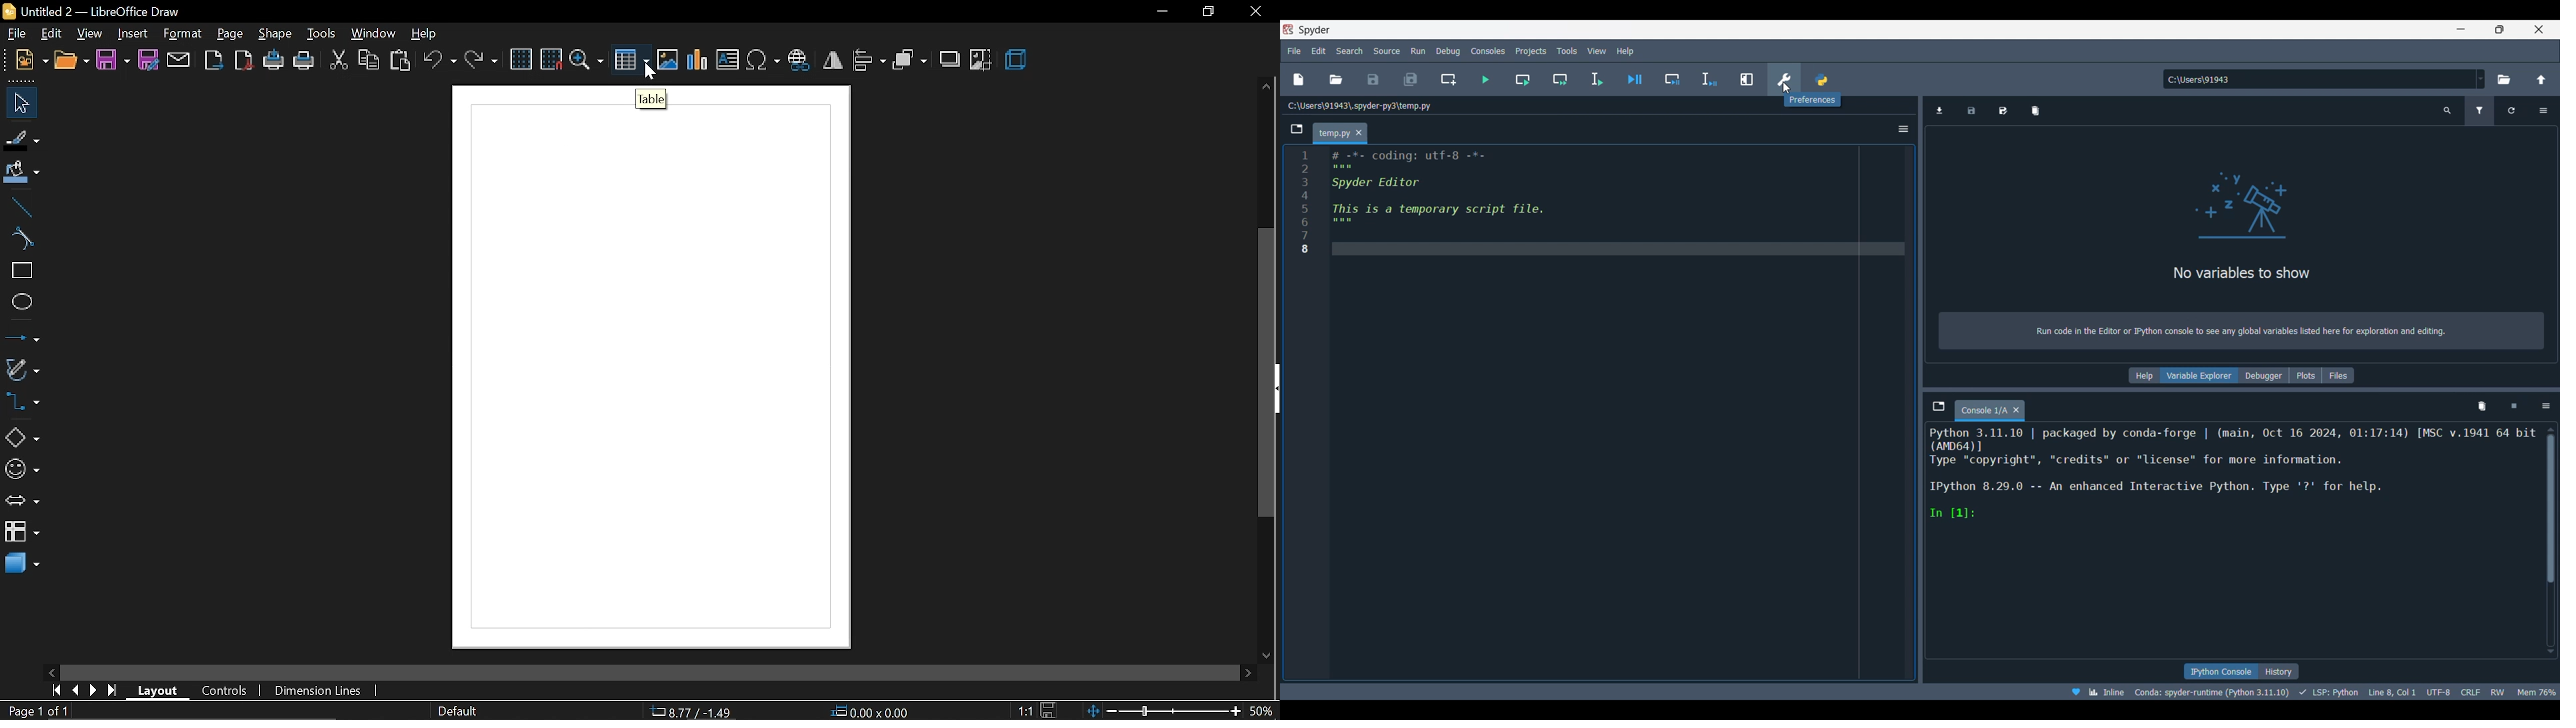  Describe the element at coordinates (2482, 407) in the screenshot. I see `Remove all variables from namespace` at that location.